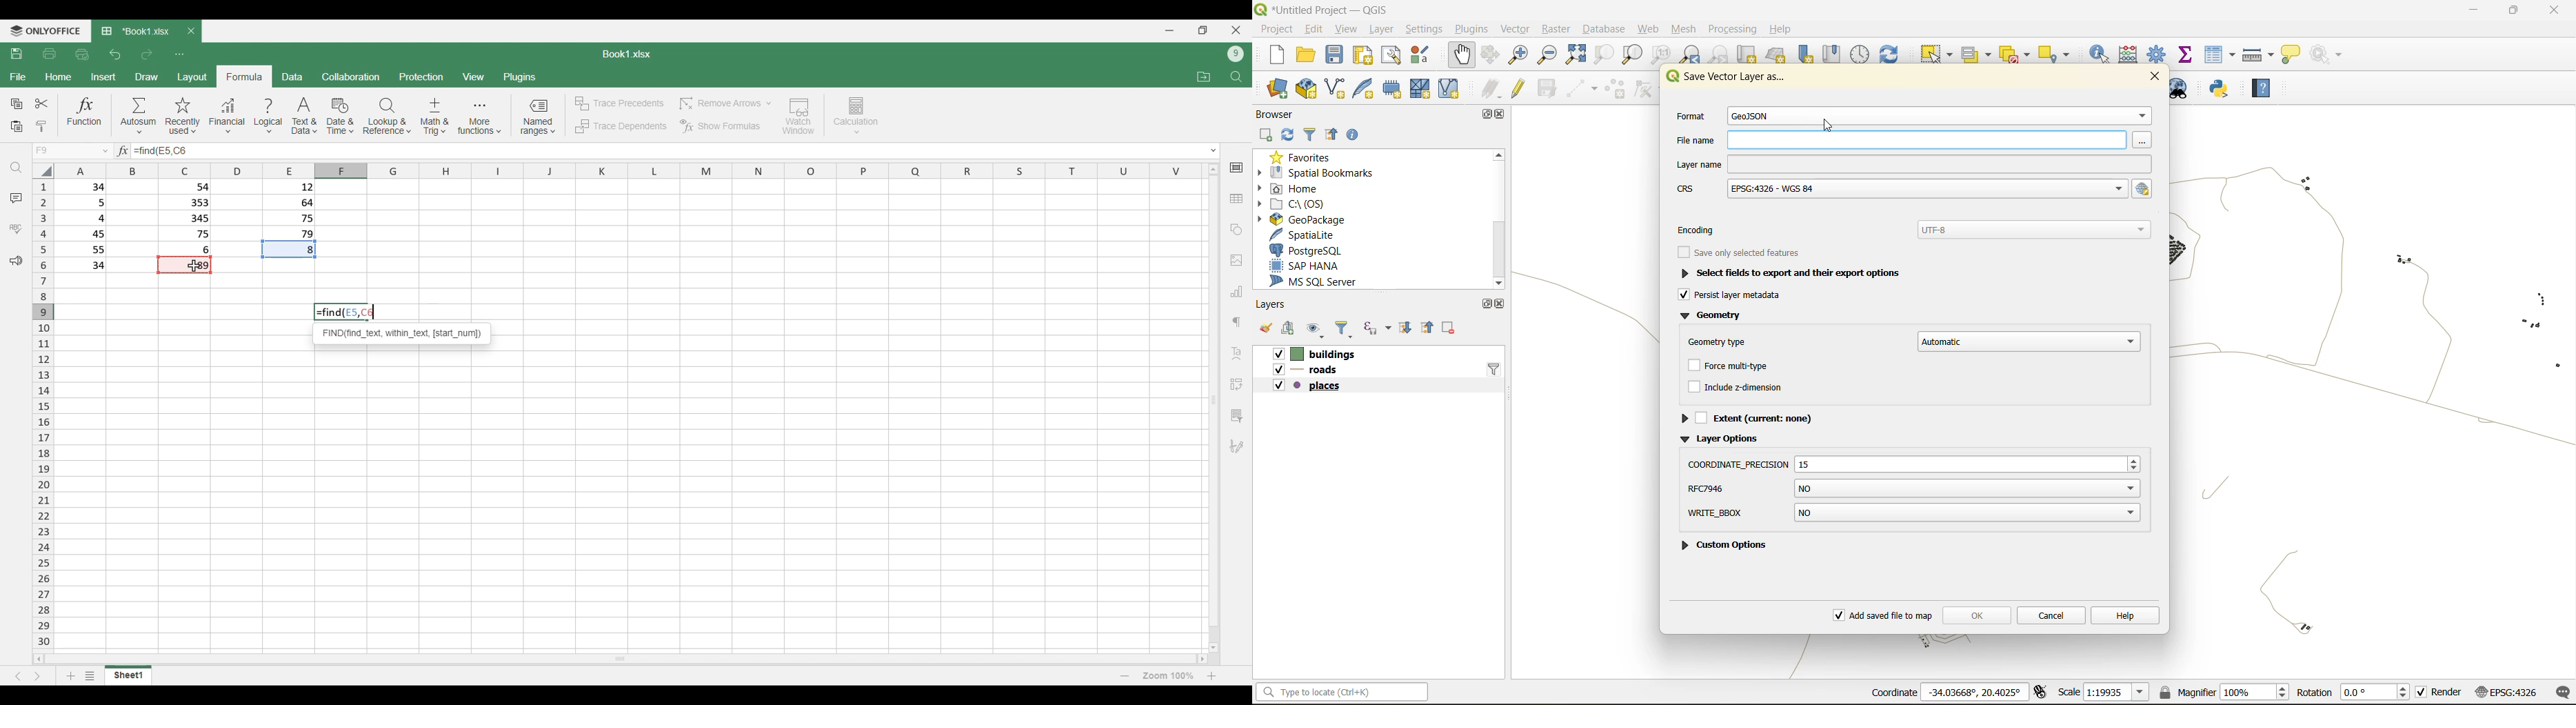  Describe the element at coordinates (144, 151) in the screenshot. I see `Function typed in` at that location.